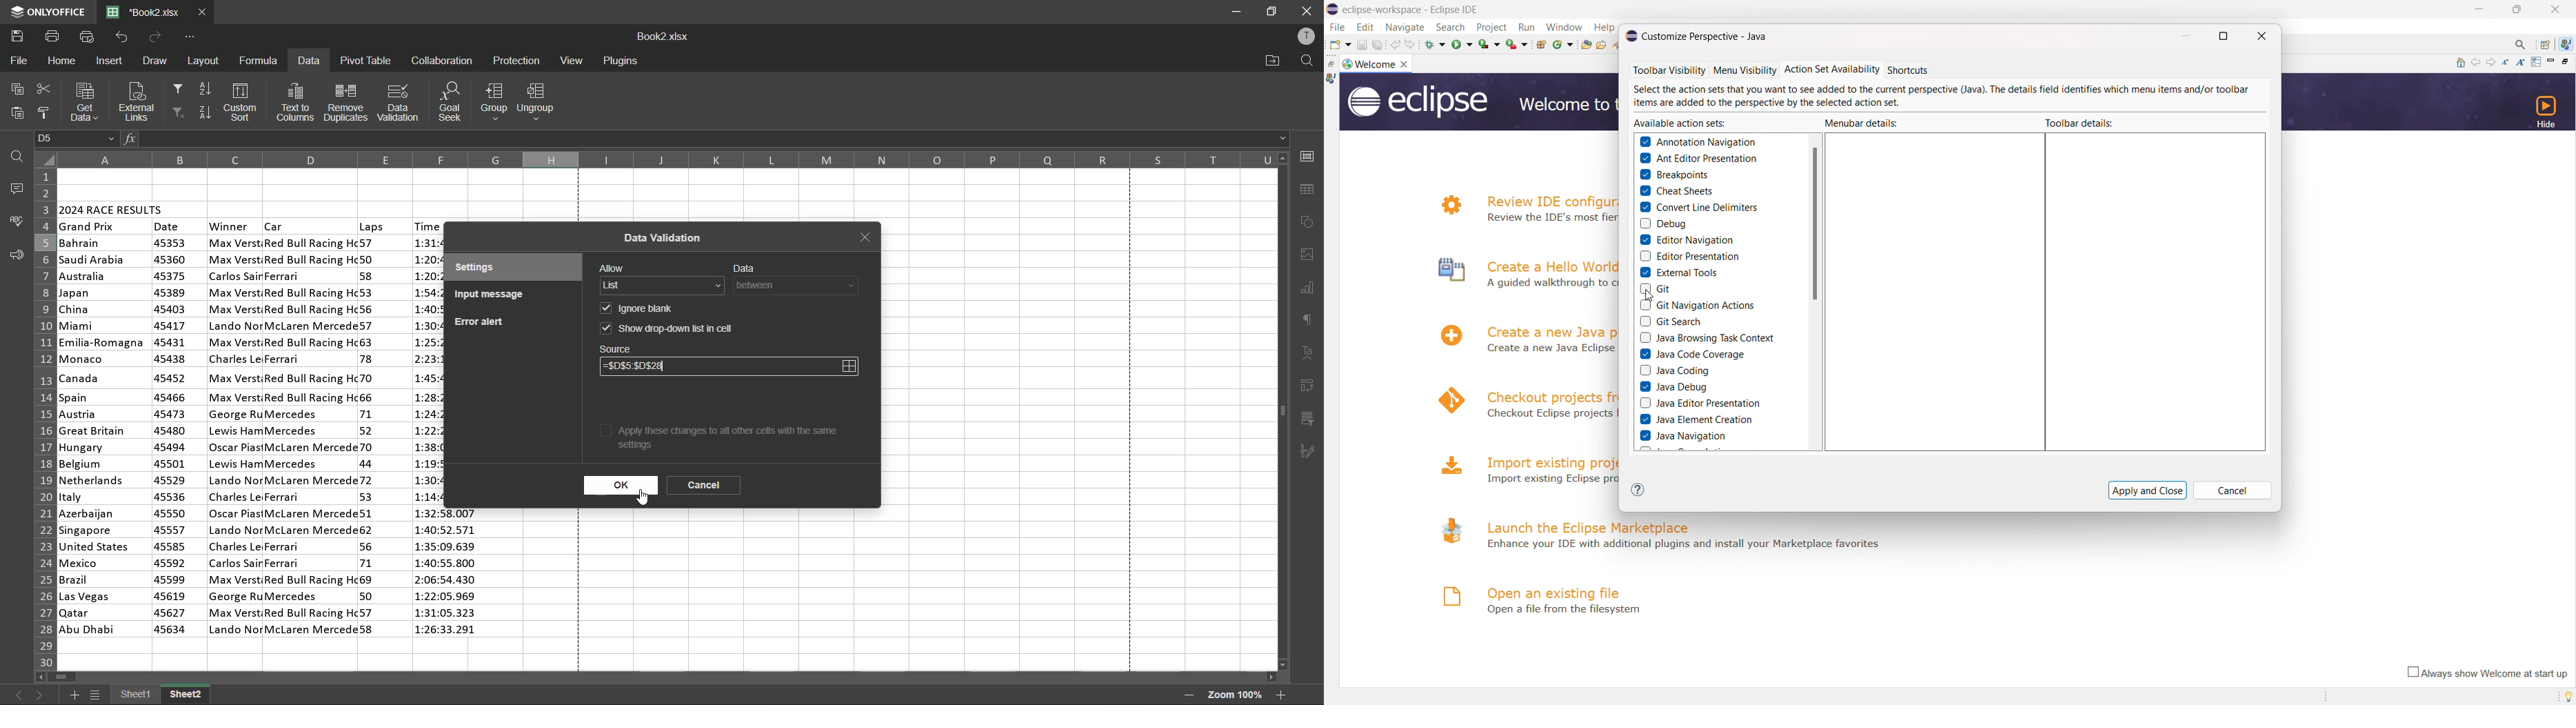 The width and height of the screenshot is (2576, 728). I want to click on comments, so click(14, 188).